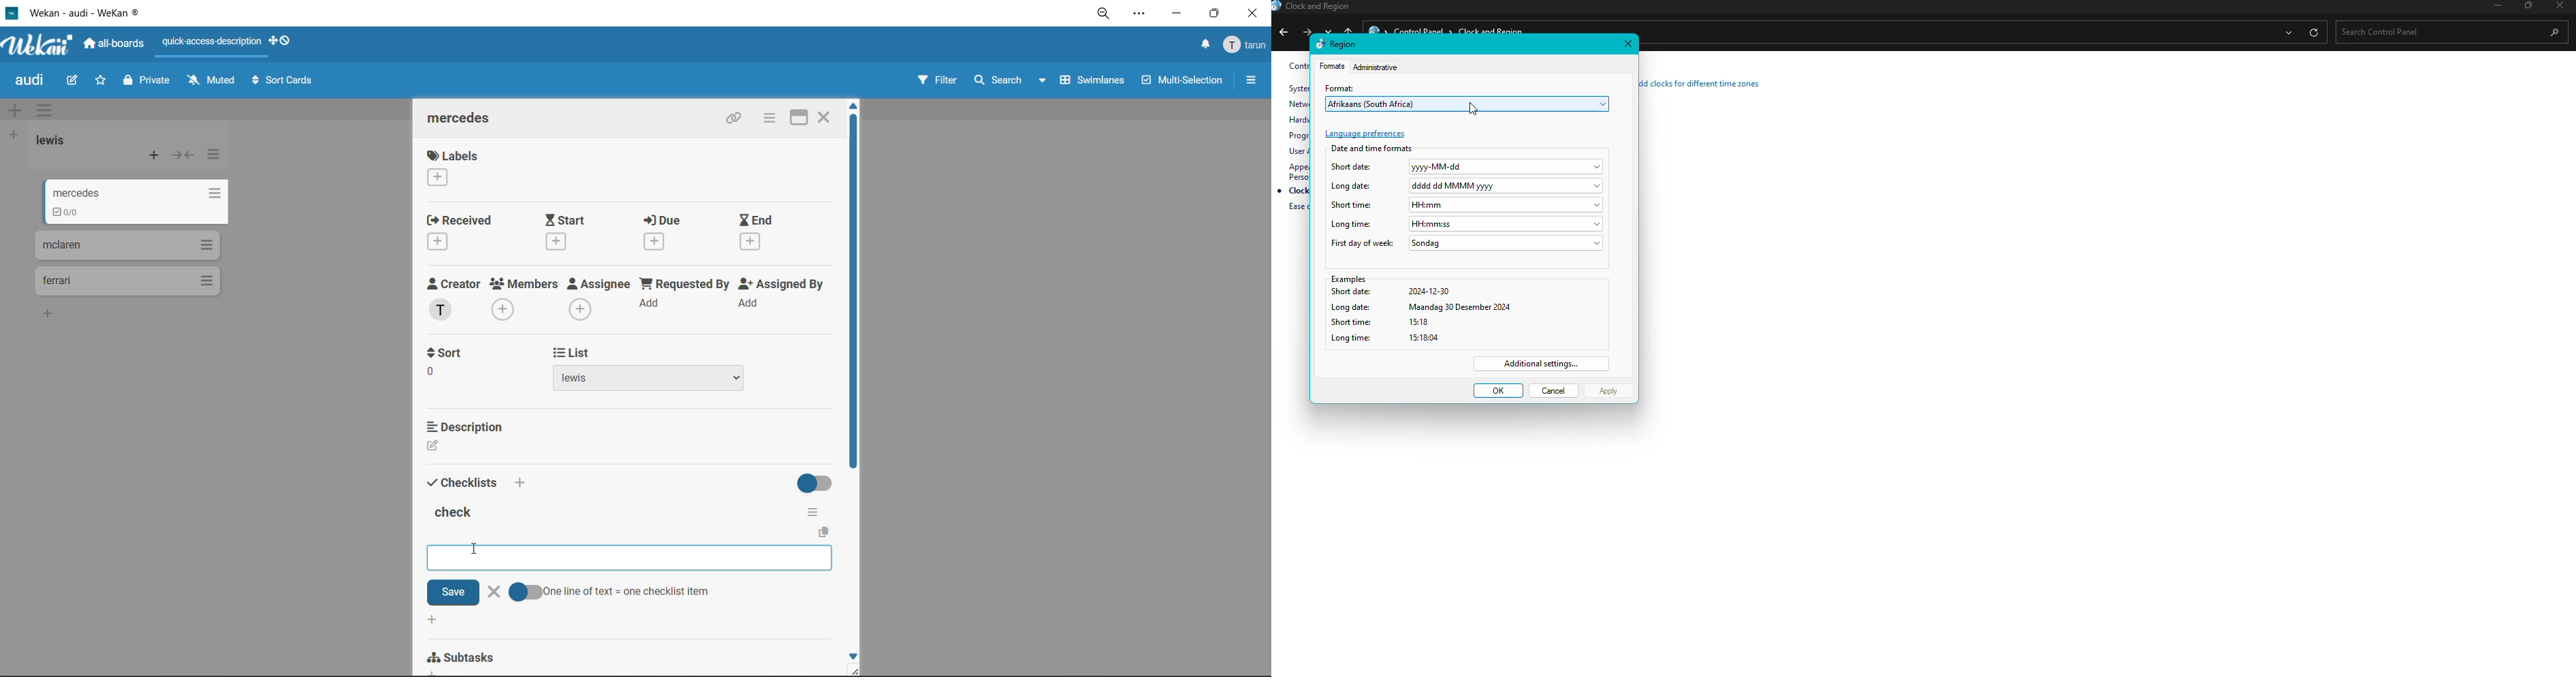 The image size is (2576, 700). I want to click on Short time, so click(1467, 204).